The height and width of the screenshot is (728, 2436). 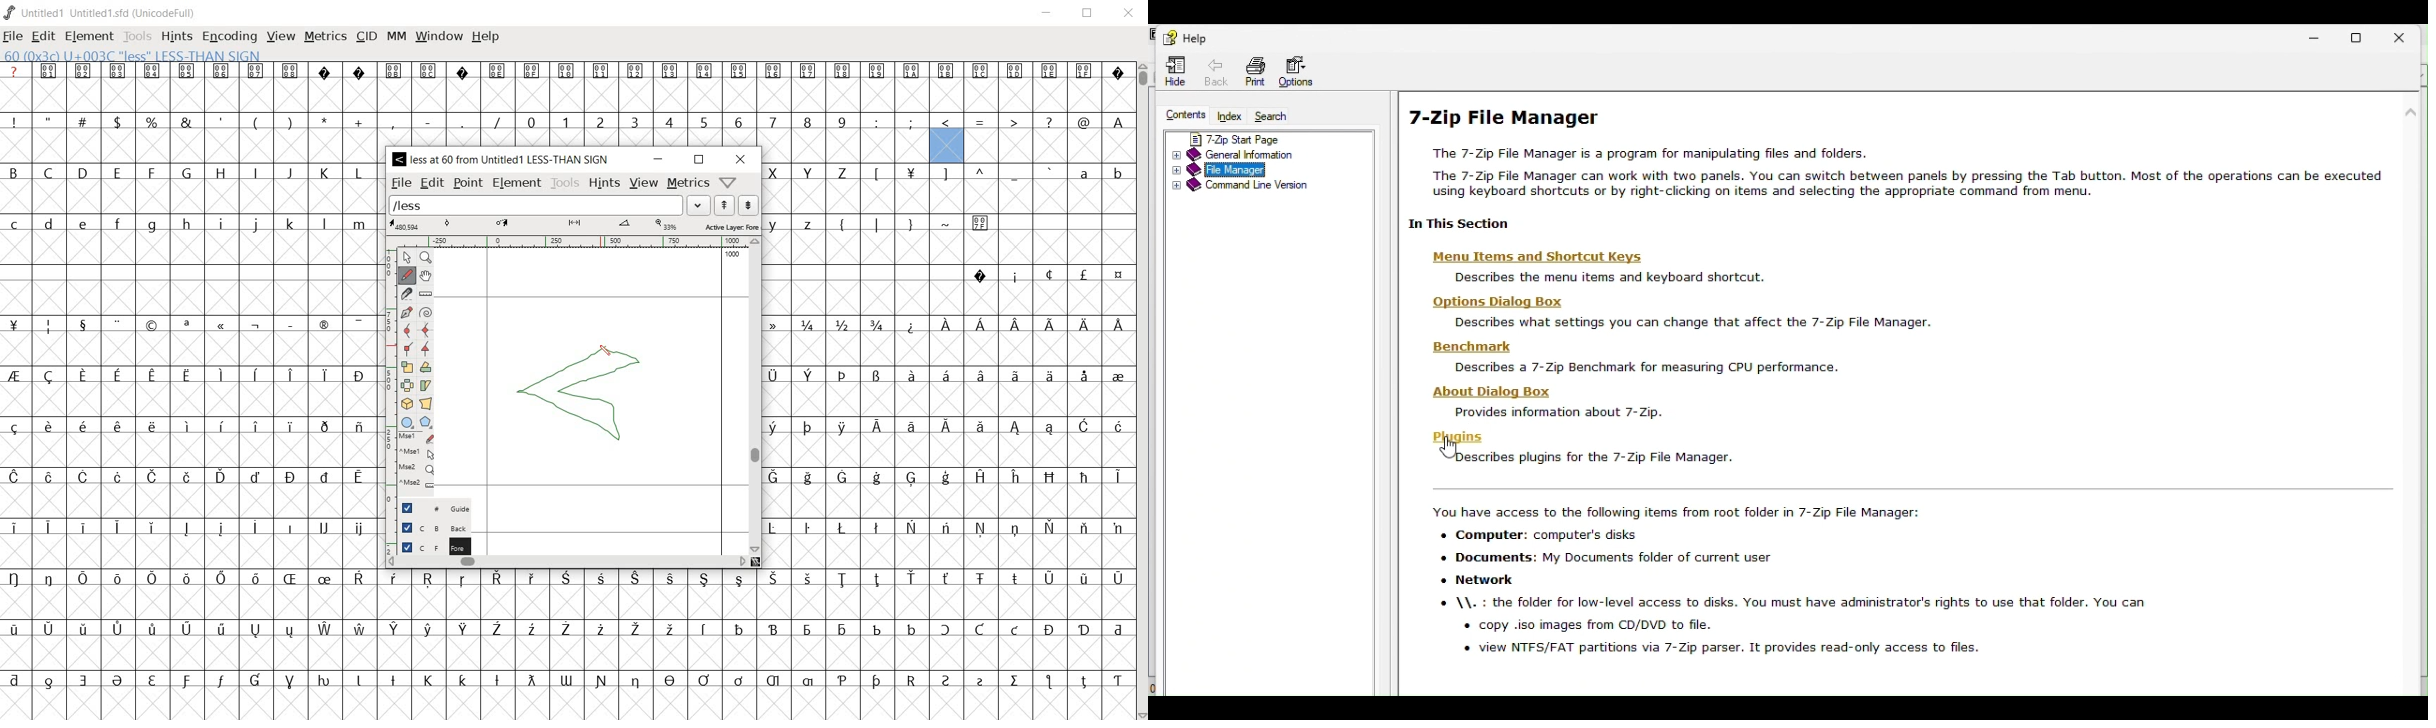 What do you see at coordinates (1448, 450) in the screenshot?
I see `click` at bounding box center [1448, 450].